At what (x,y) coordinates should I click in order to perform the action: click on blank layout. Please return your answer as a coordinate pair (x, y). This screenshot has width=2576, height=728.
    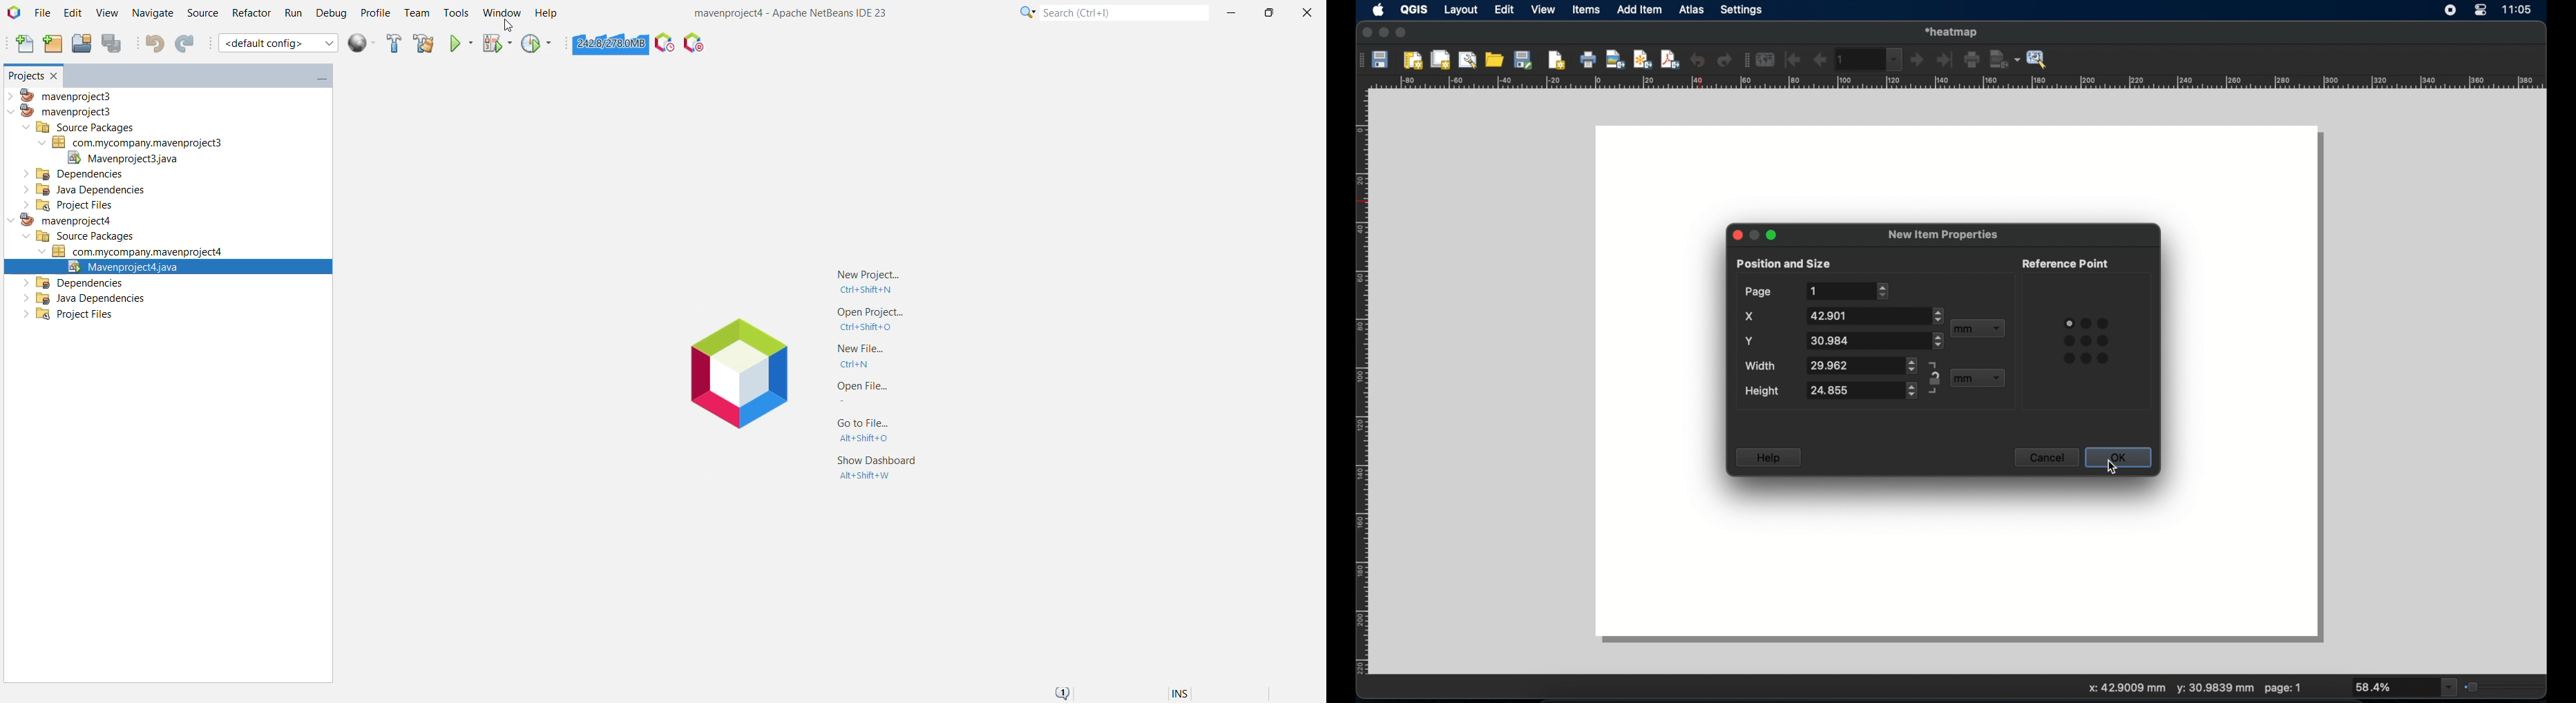
    Looking at the image, I should click on (1959, 577).